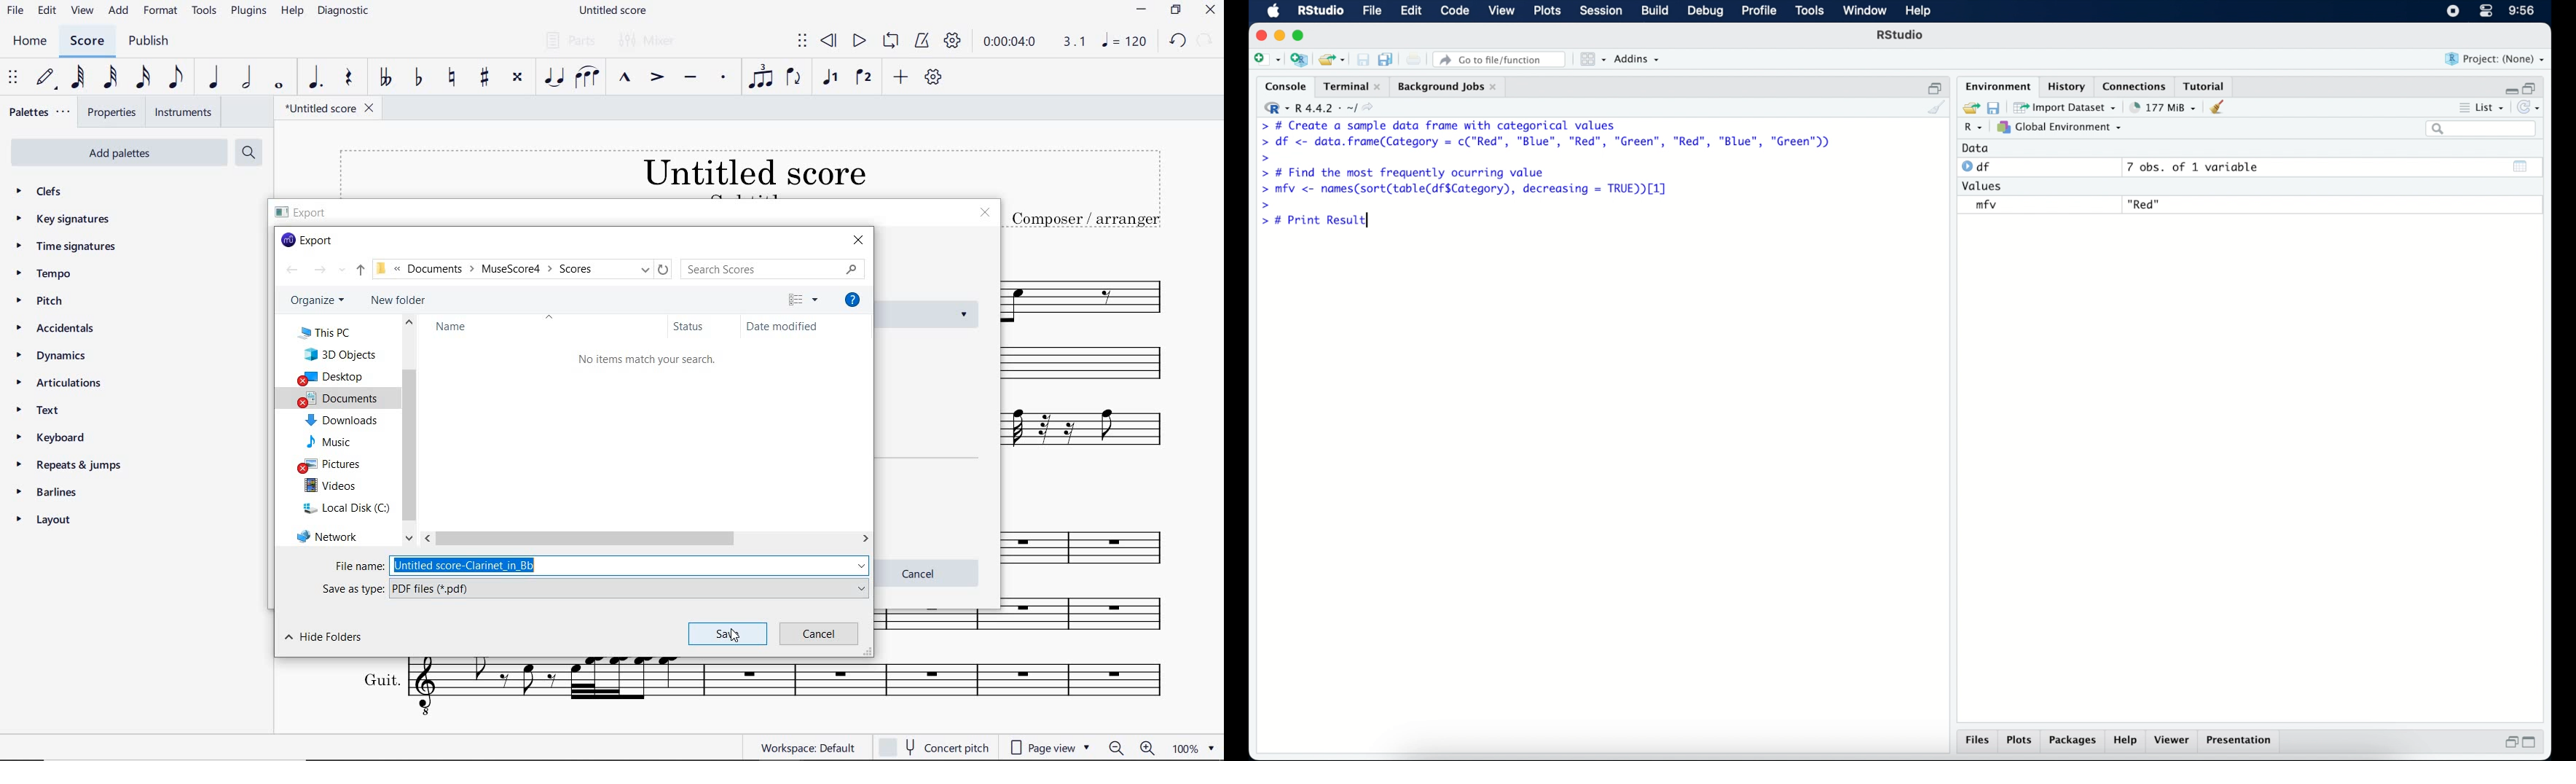 The image size is (2576, 784). Describe the element at coordinates (1361, 57) in the screenshot. I see `save` at that location.